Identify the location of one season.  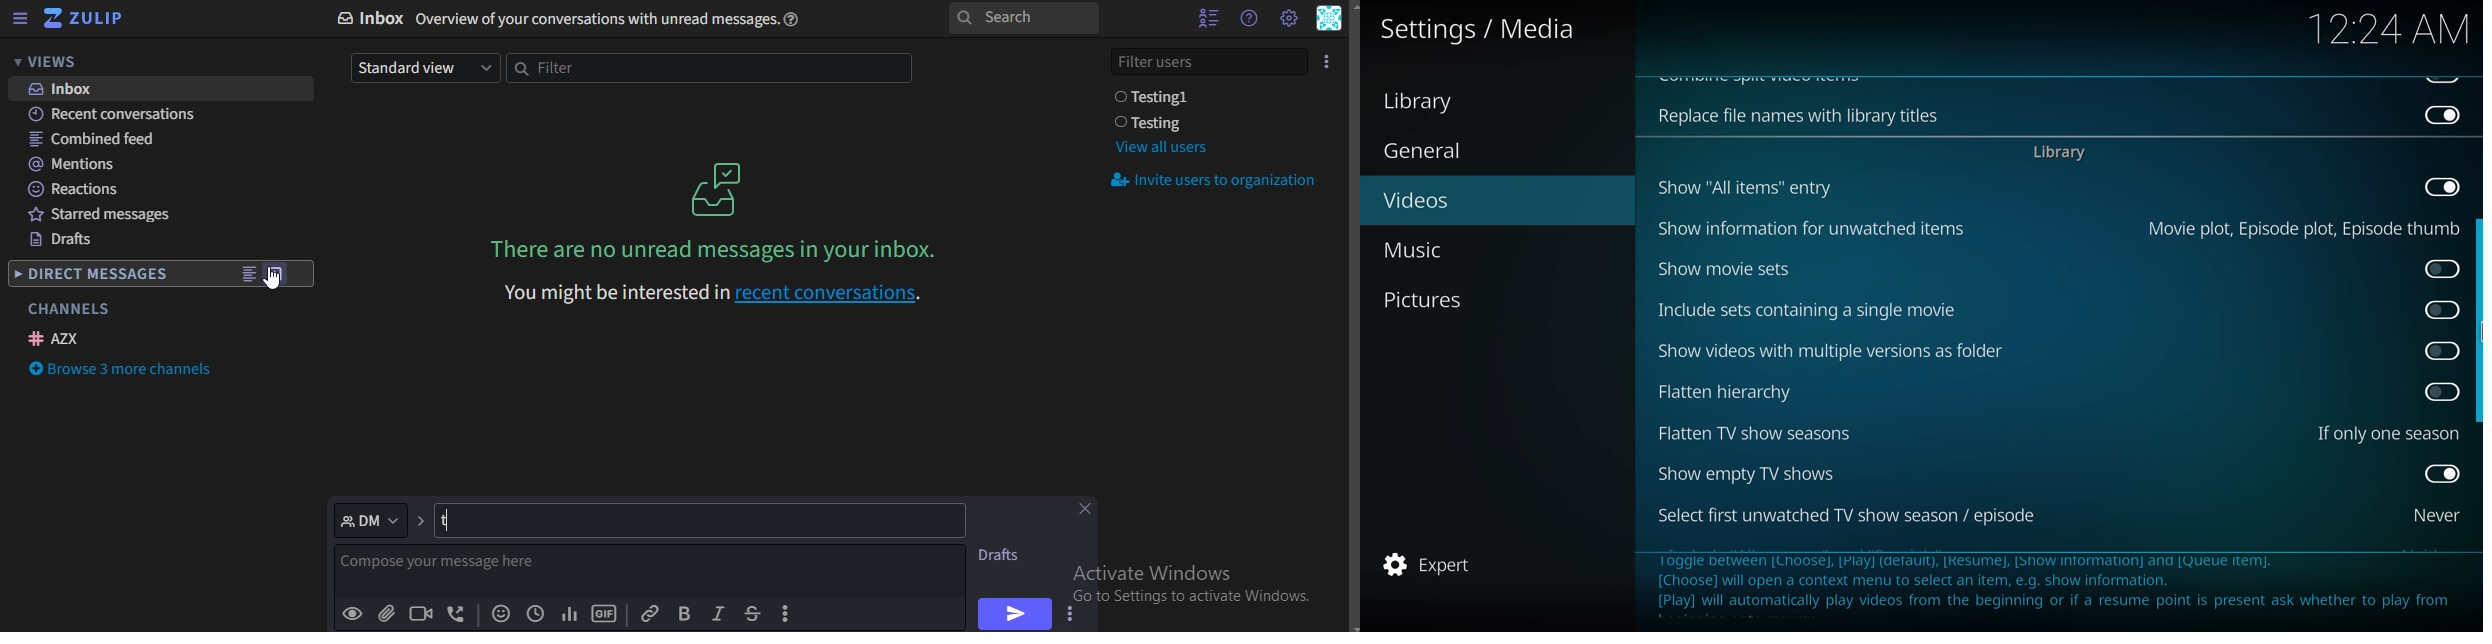
(2388, 432).